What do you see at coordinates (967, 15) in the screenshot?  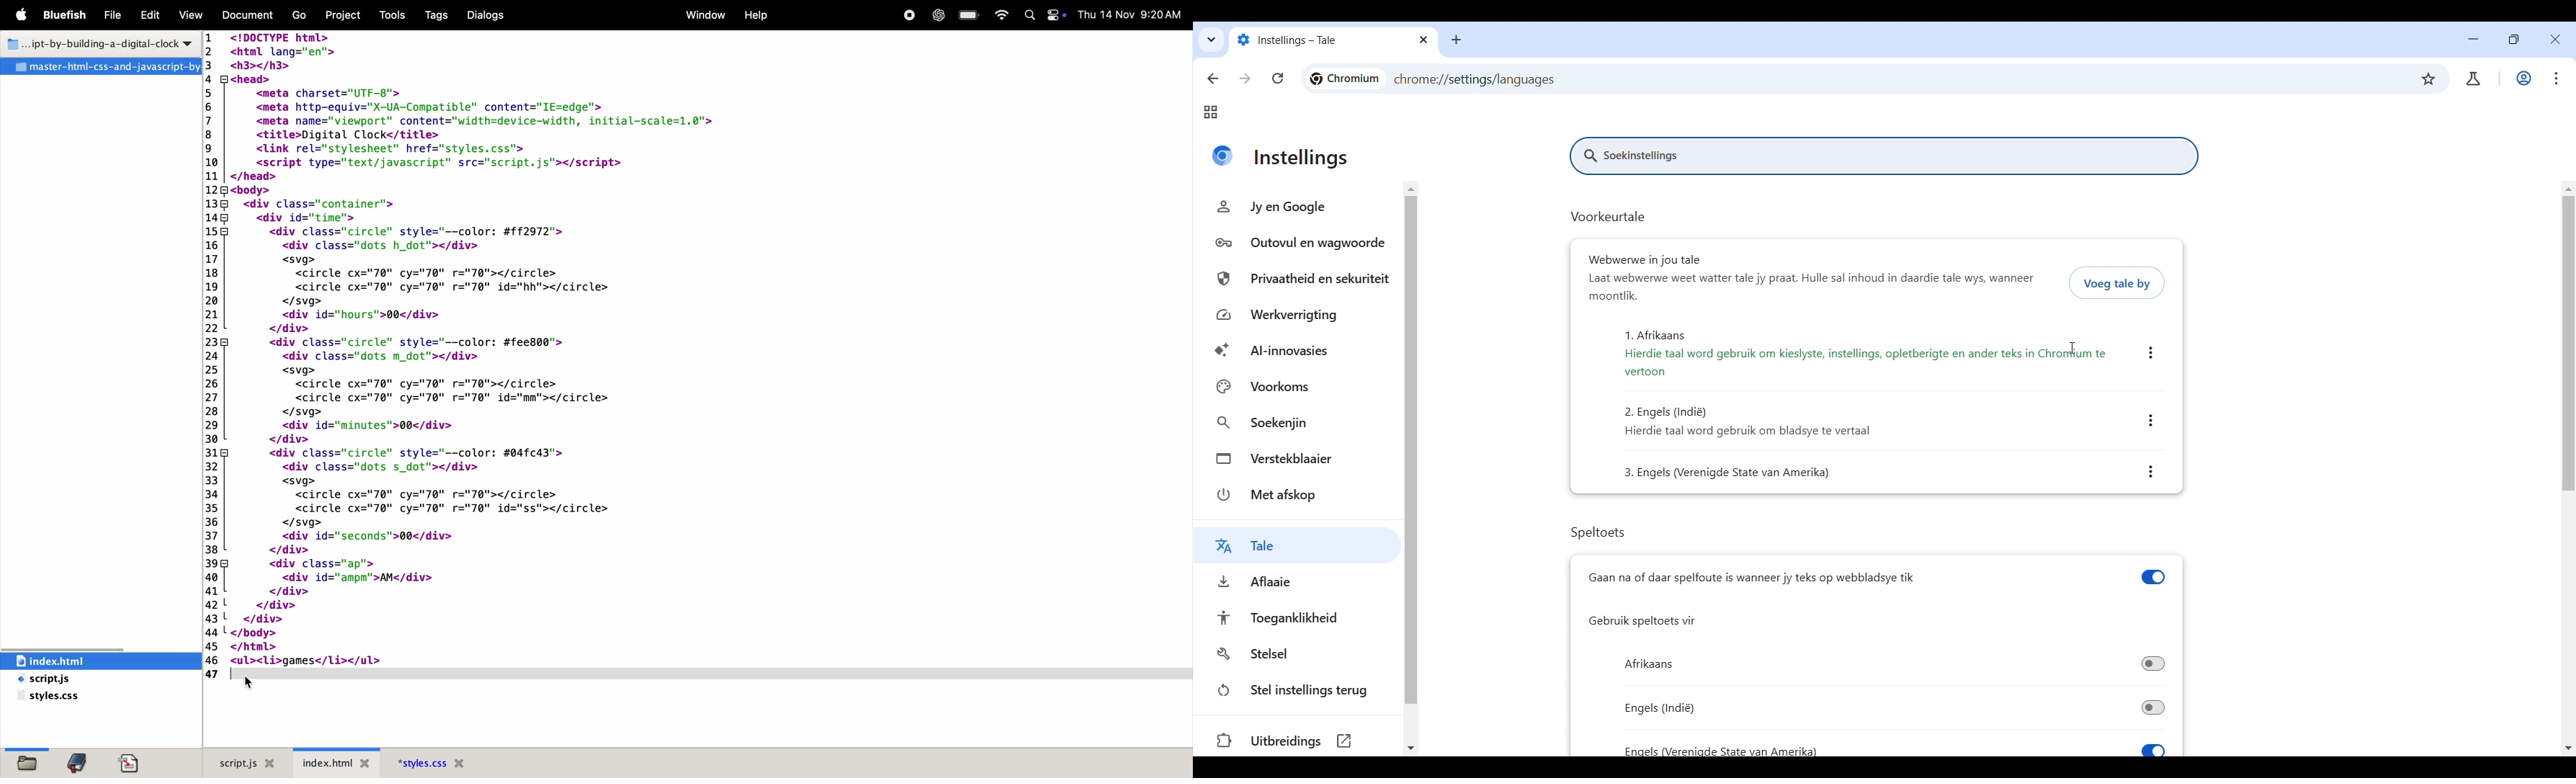 I see `battery` at bounding box center [967, 15].